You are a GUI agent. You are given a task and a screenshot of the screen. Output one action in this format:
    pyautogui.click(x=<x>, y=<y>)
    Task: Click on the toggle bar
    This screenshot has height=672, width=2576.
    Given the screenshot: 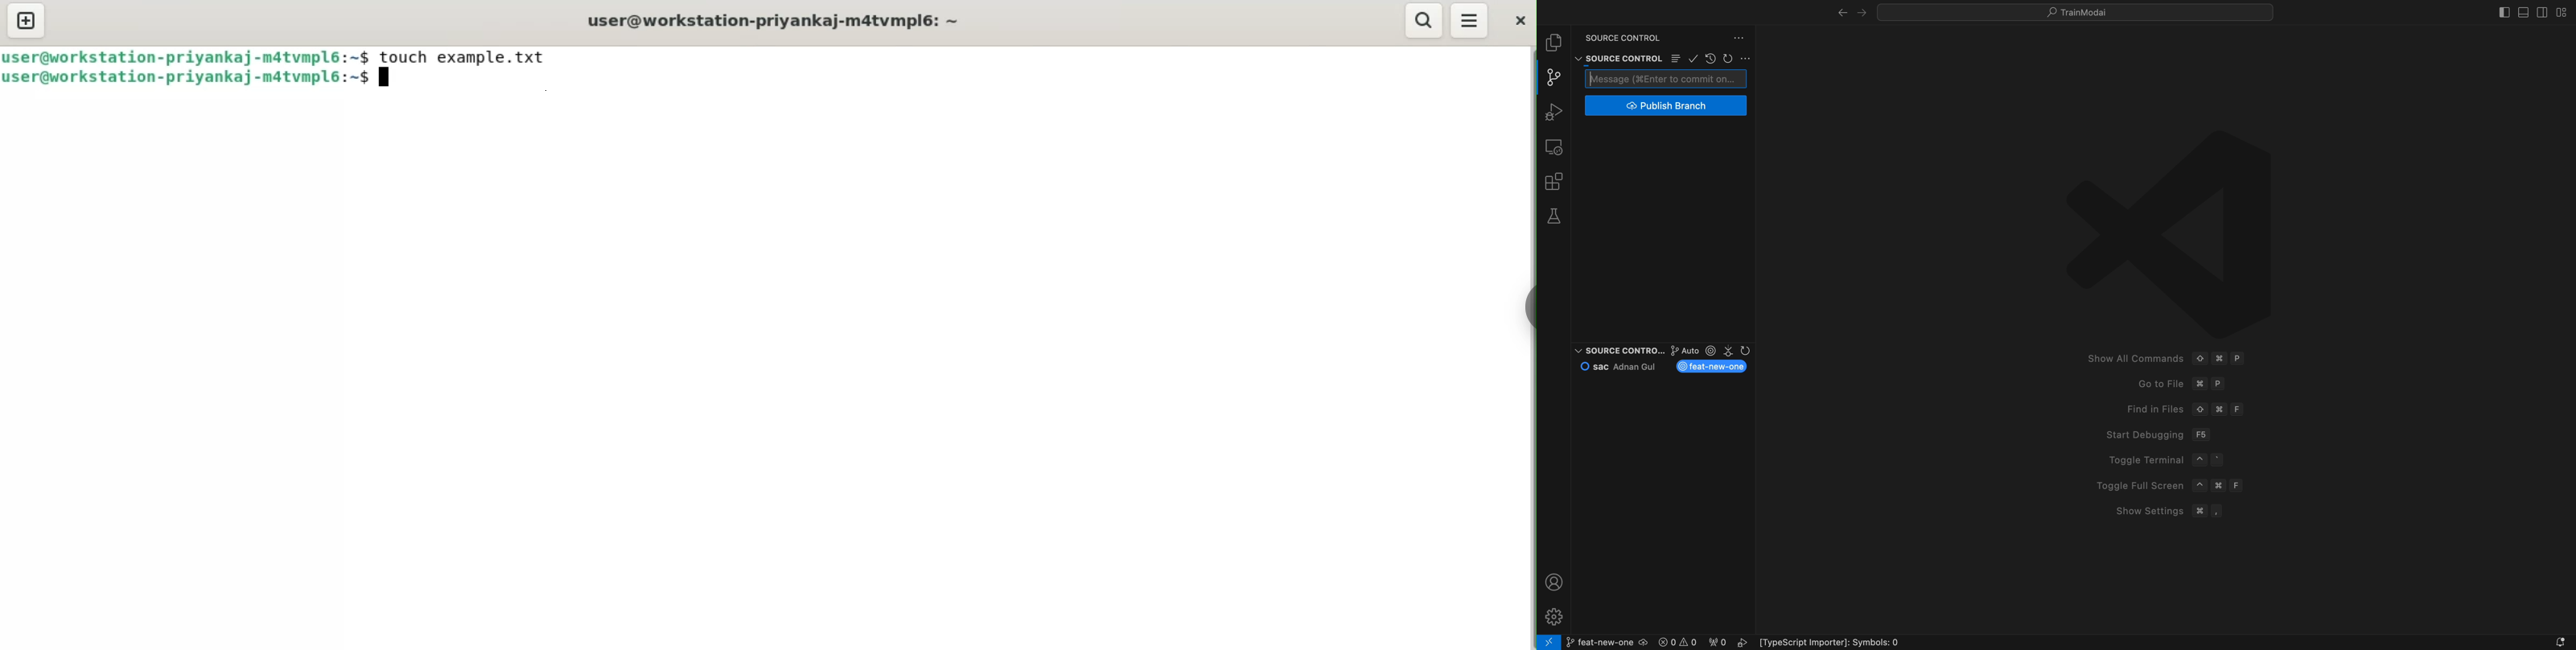 What is the action you would take?
    pyautogui.click(x=2501, y=10)
    